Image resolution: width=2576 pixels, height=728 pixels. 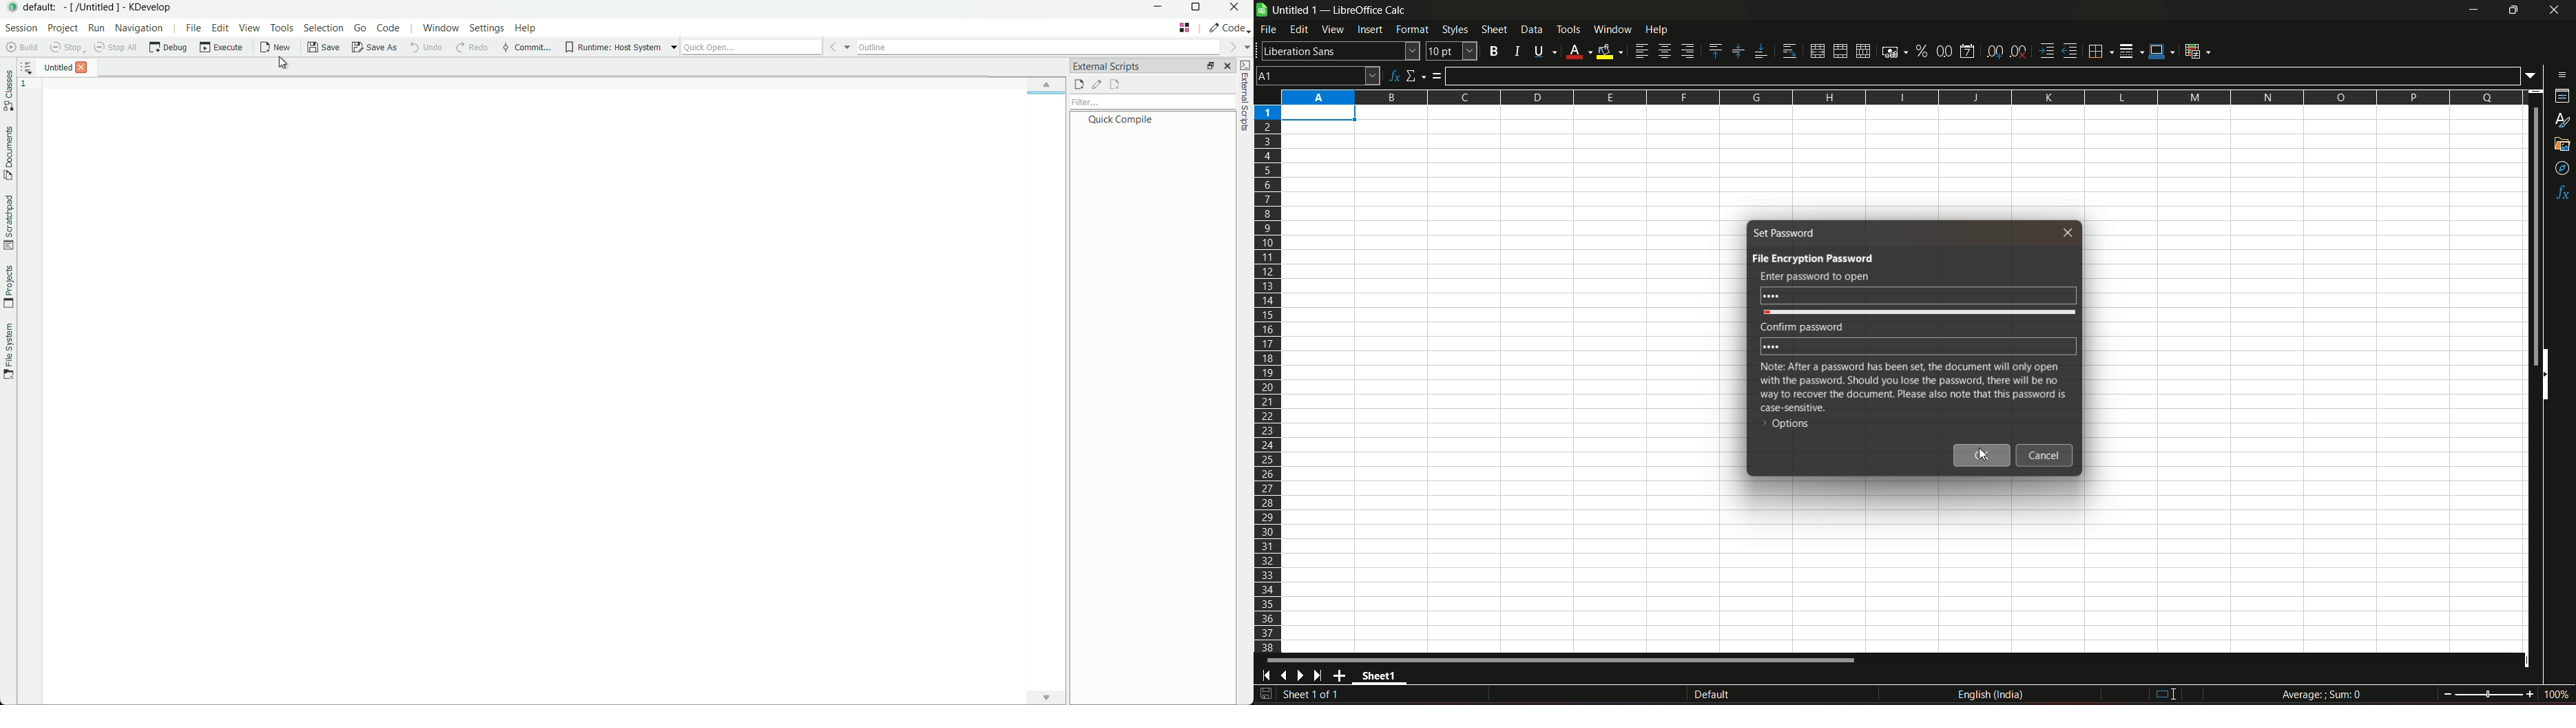 I want to click on help menu, so click(x=526, y=28).